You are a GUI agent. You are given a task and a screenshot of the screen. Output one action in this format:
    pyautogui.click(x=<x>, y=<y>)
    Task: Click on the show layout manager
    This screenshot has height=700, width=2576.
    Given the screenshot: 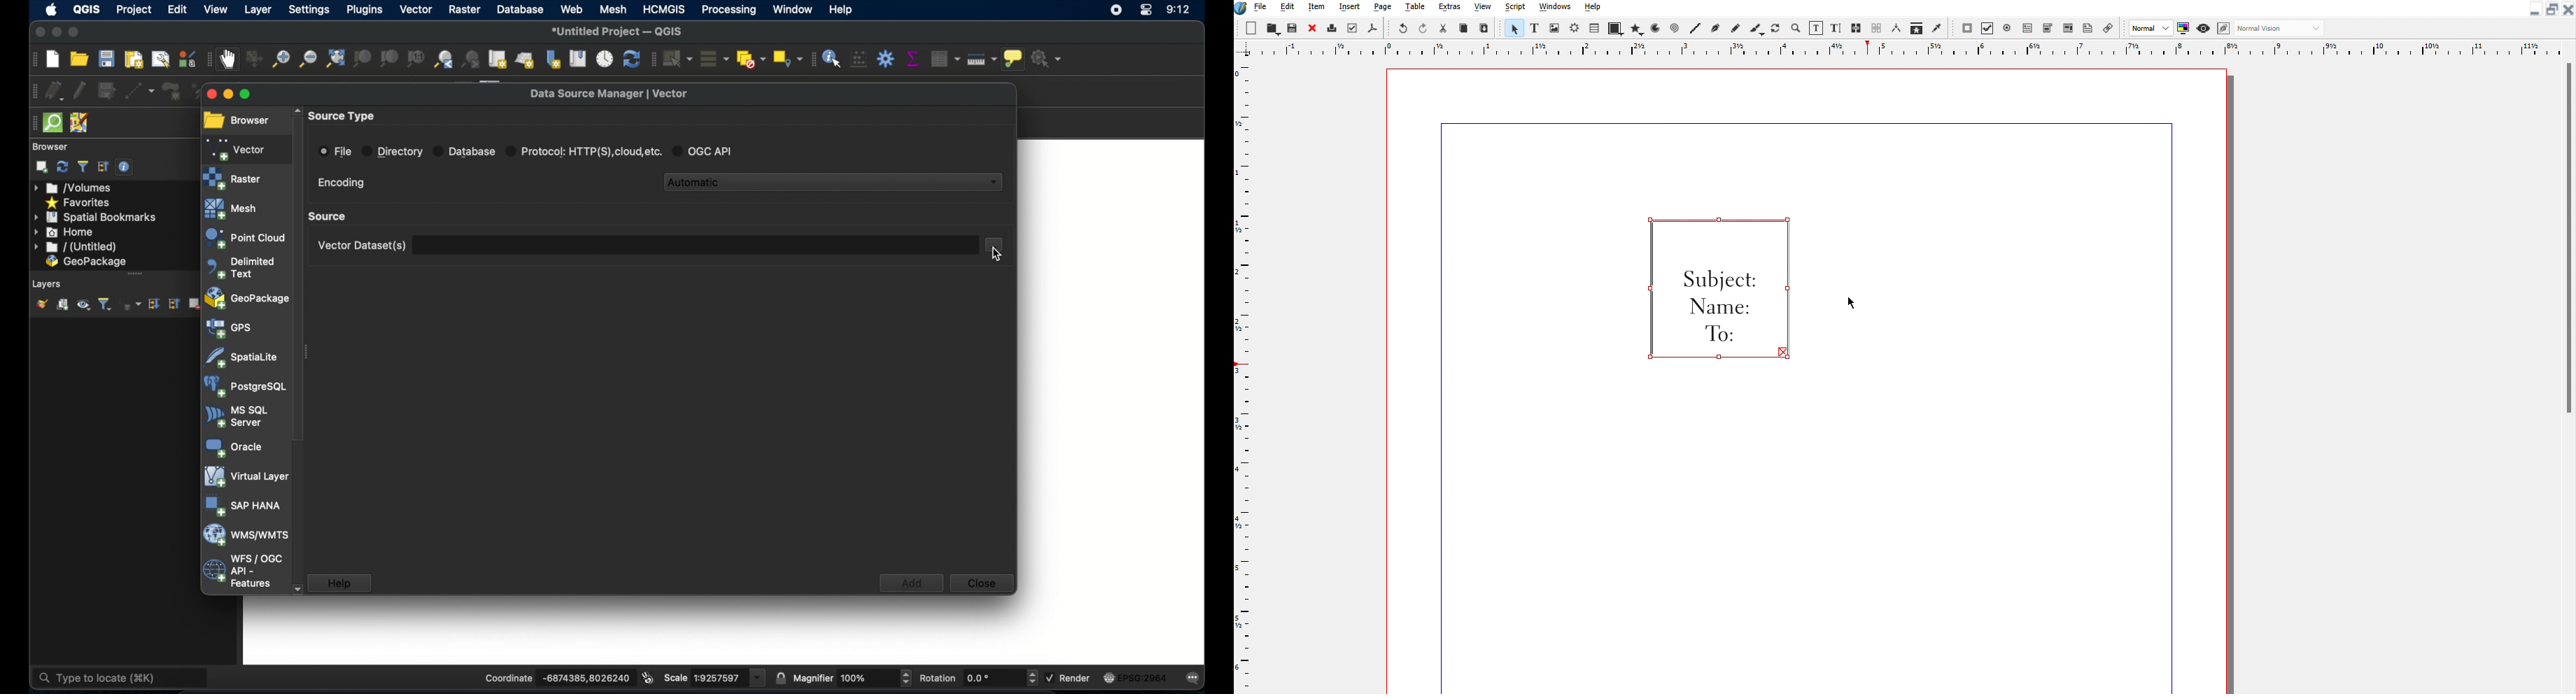 What is the action you would take?
    pyautogui.click(x=159, y=58)
    